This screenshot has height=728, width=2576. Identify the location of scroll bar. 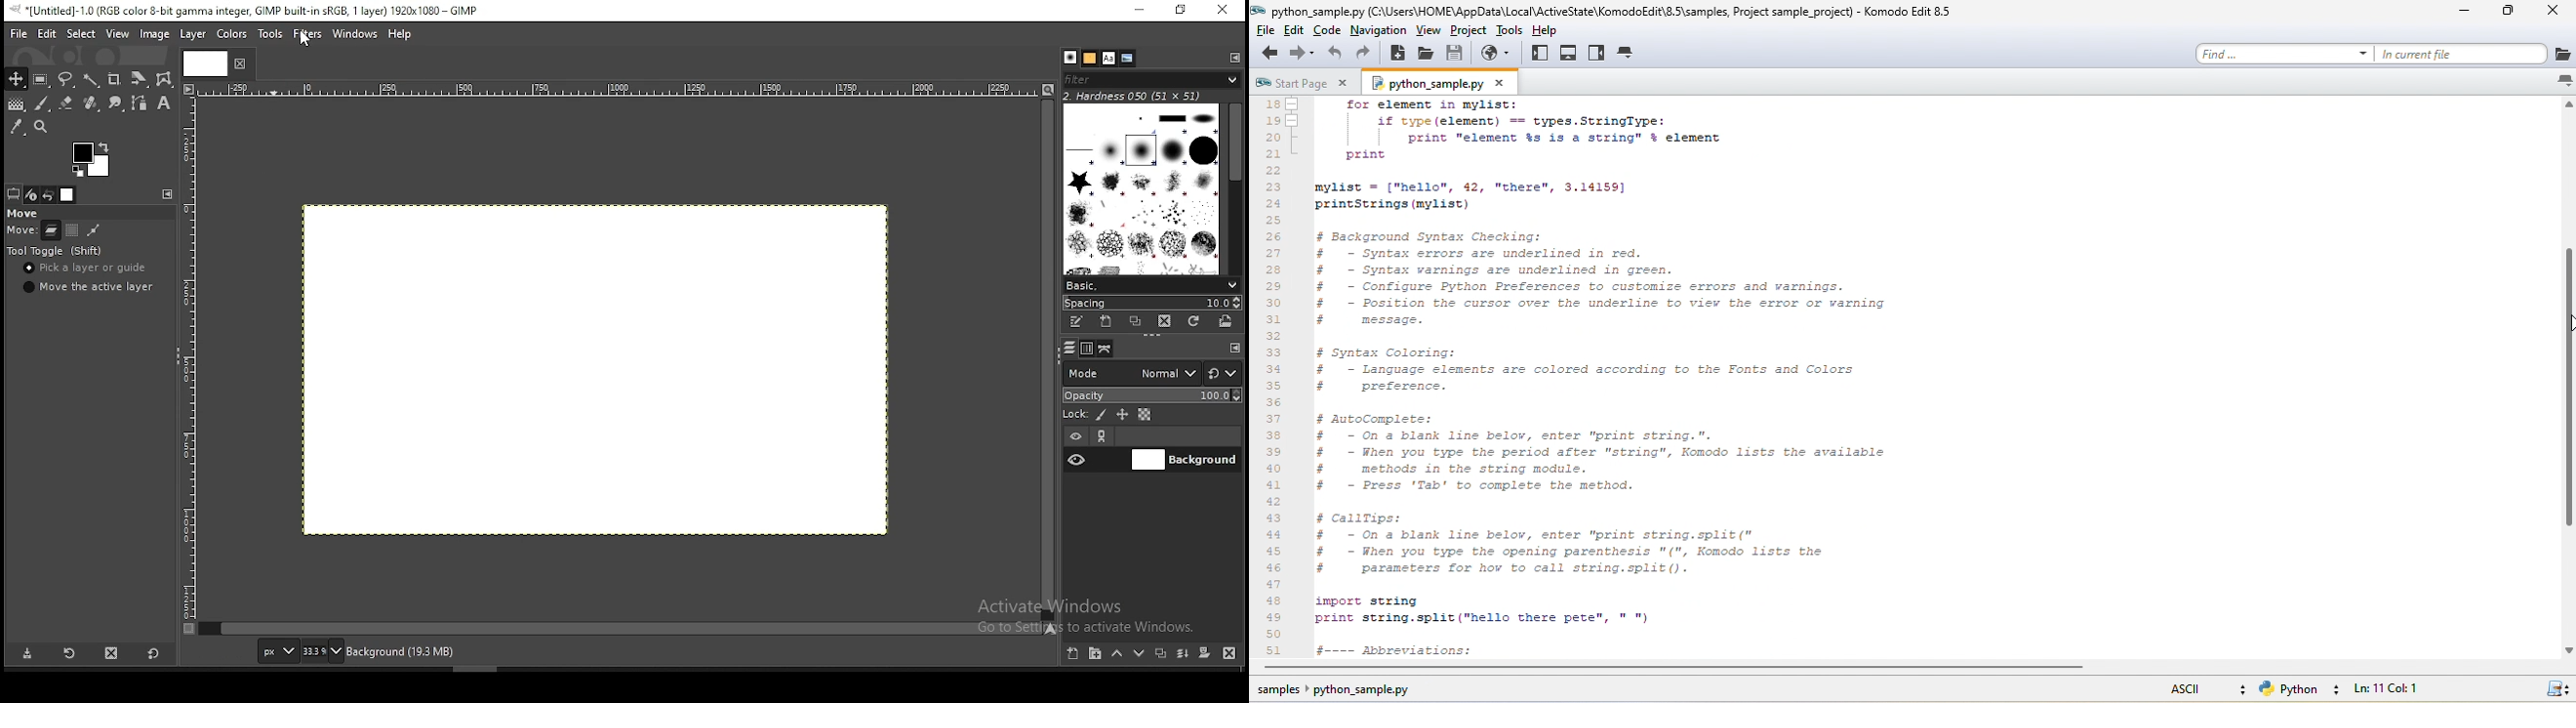
(1235, 188).